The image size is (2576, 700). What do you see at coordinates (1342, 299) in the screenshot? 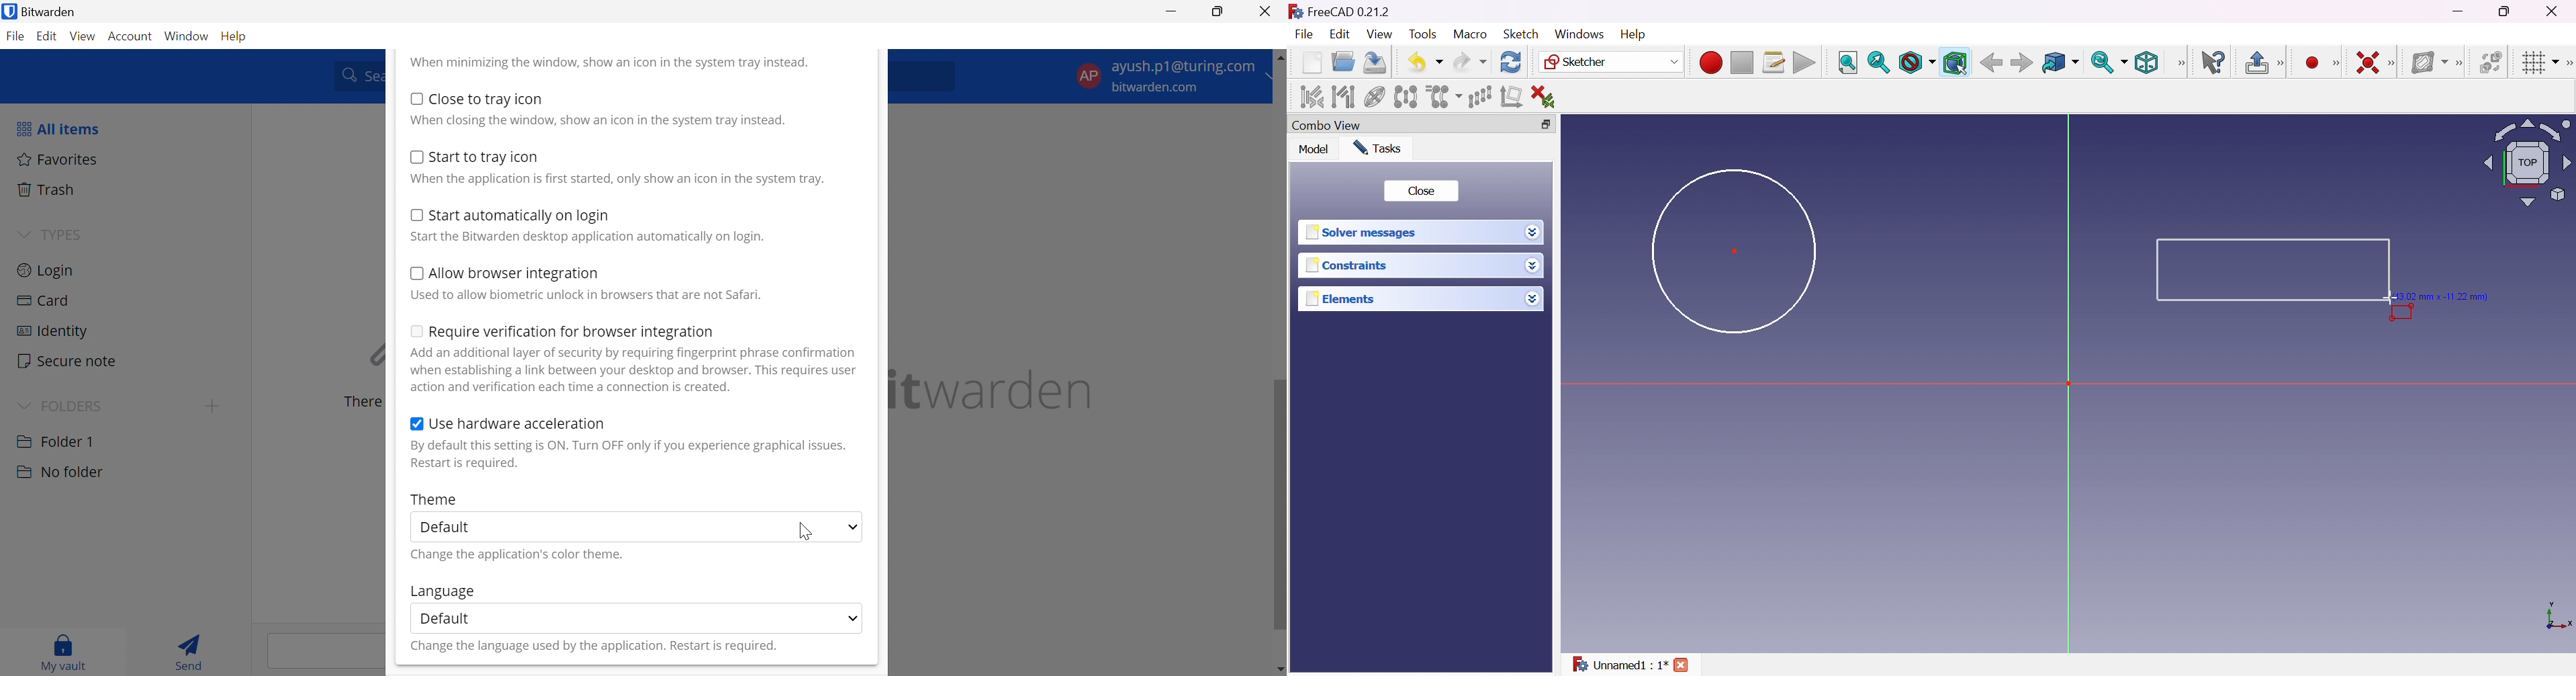
I see `Elements` at bounding box center [1342, 299].